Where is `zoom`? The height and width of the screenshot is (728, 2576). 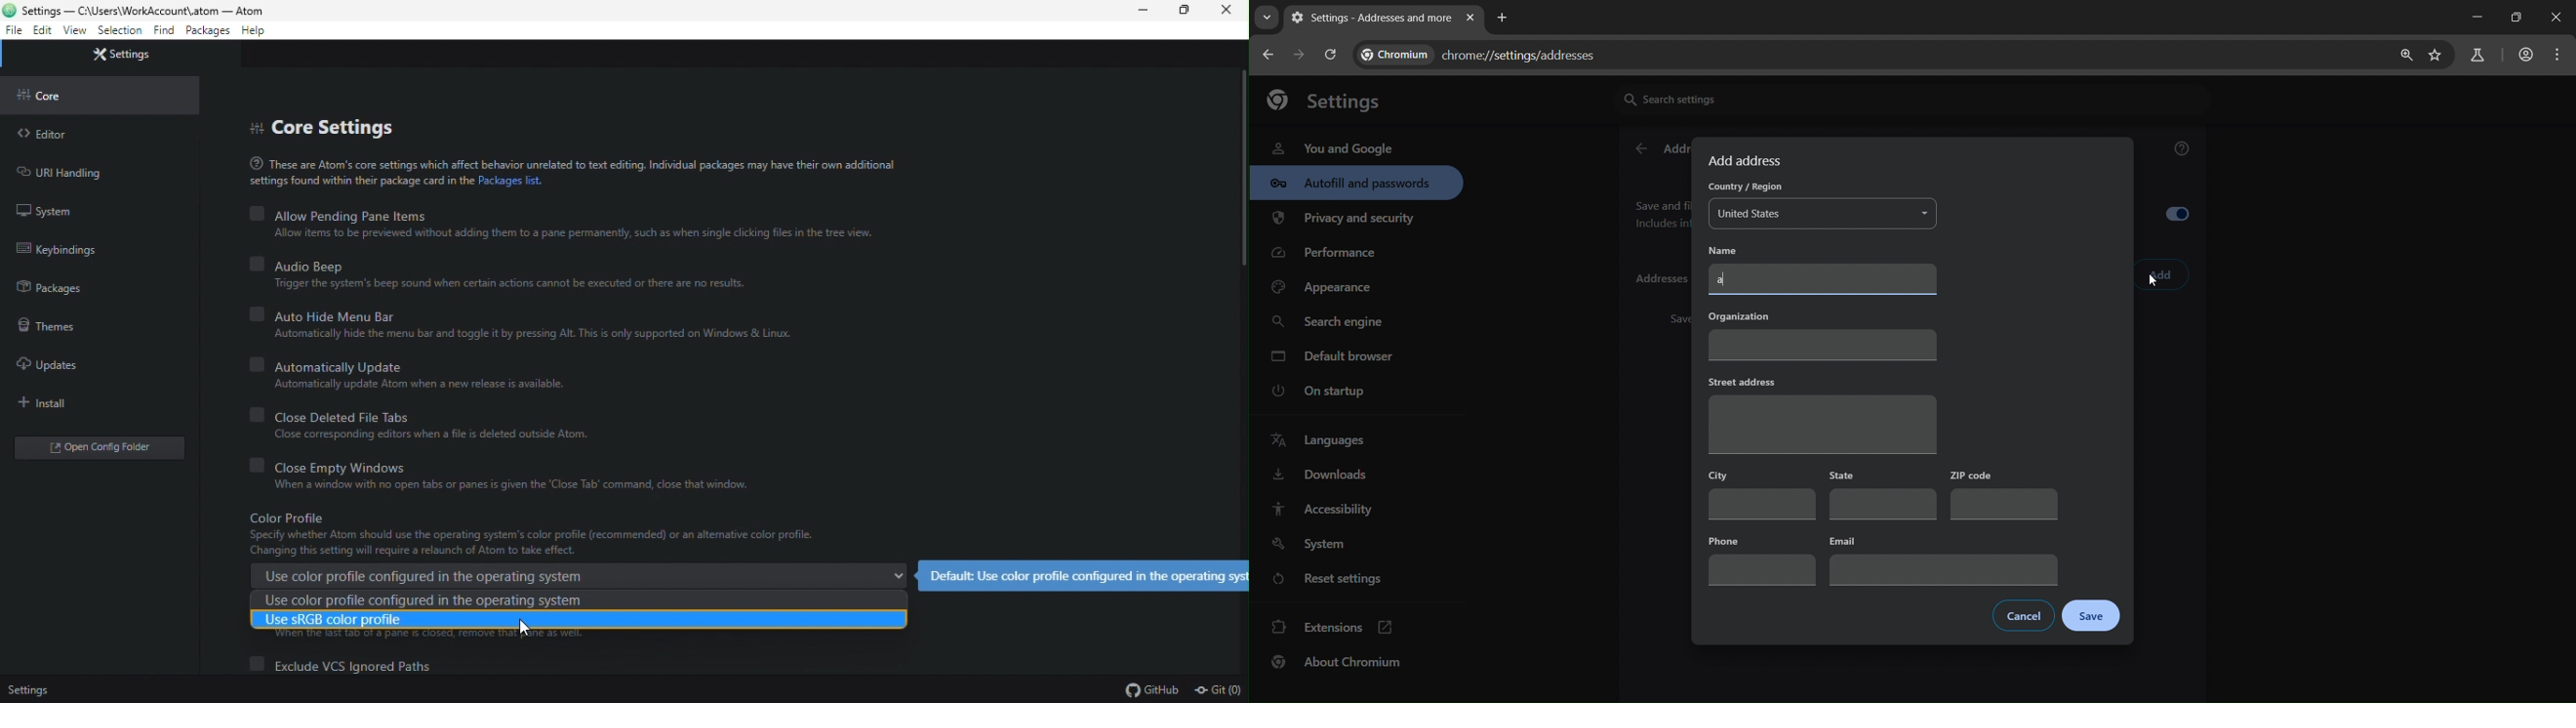
zoom is located at coordinates (2403, 55).